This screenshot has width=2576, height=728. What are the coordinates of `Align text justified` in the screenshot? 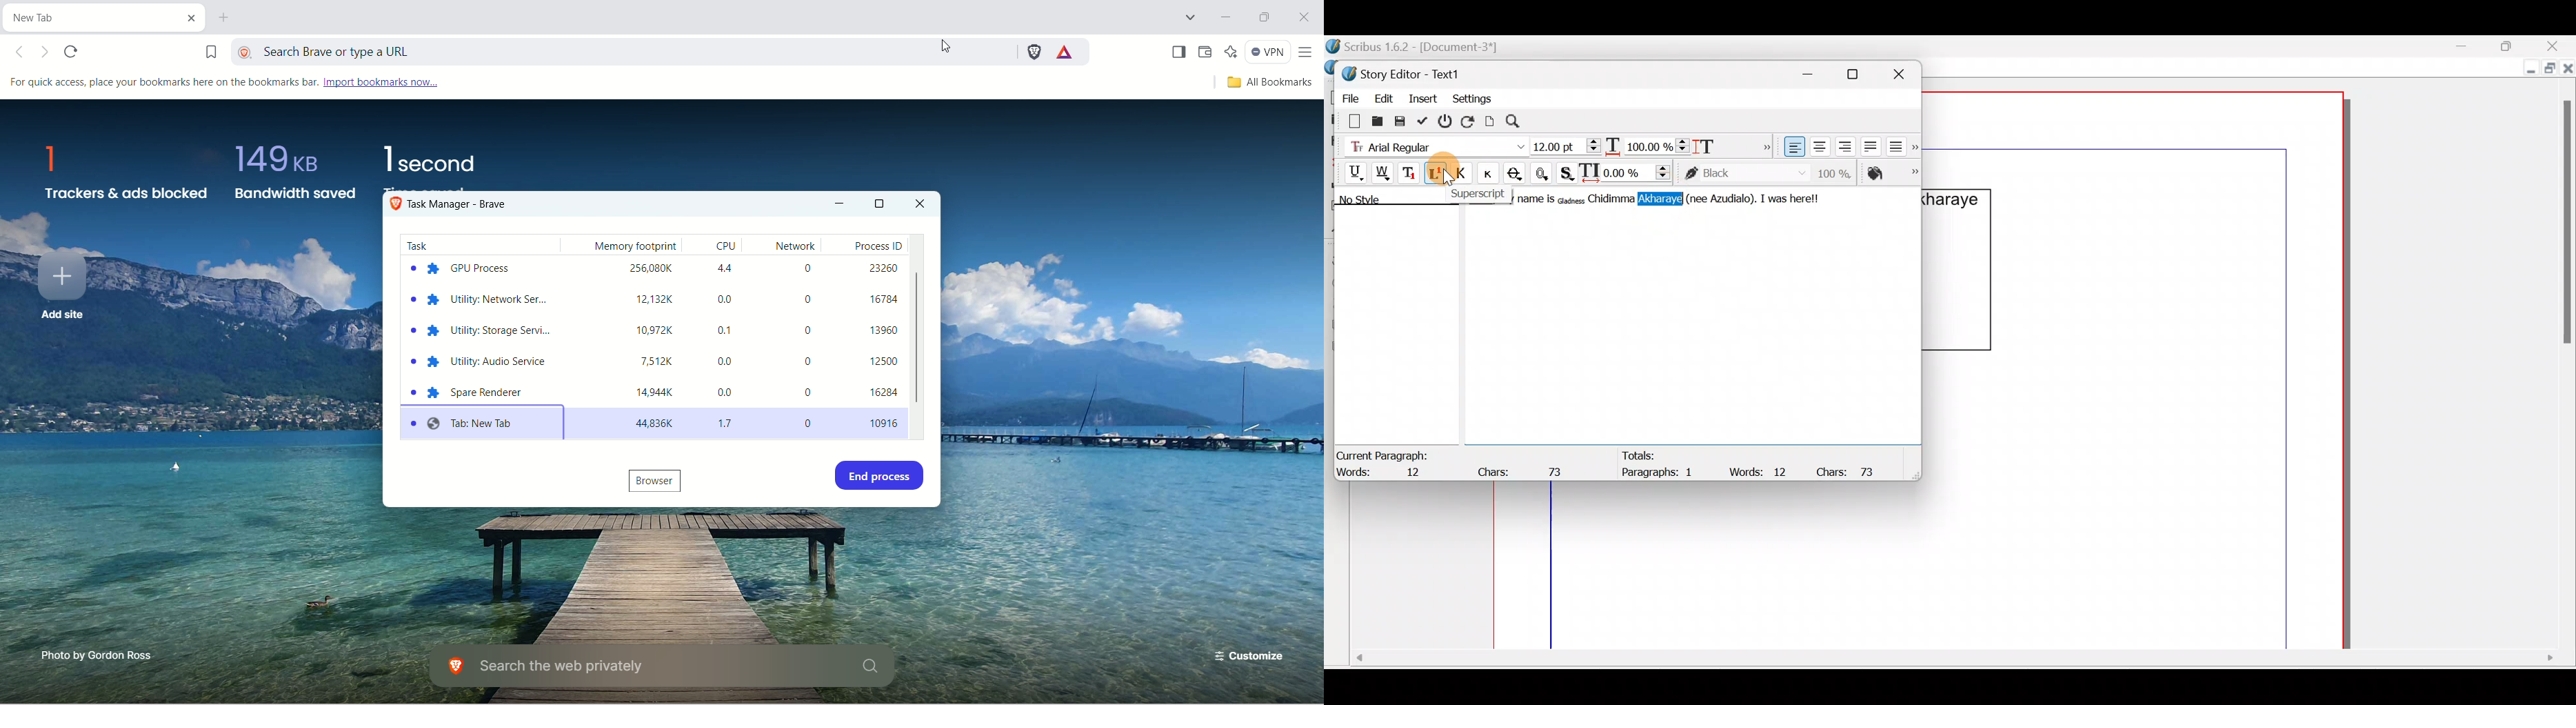 It's located at (1869, 144).